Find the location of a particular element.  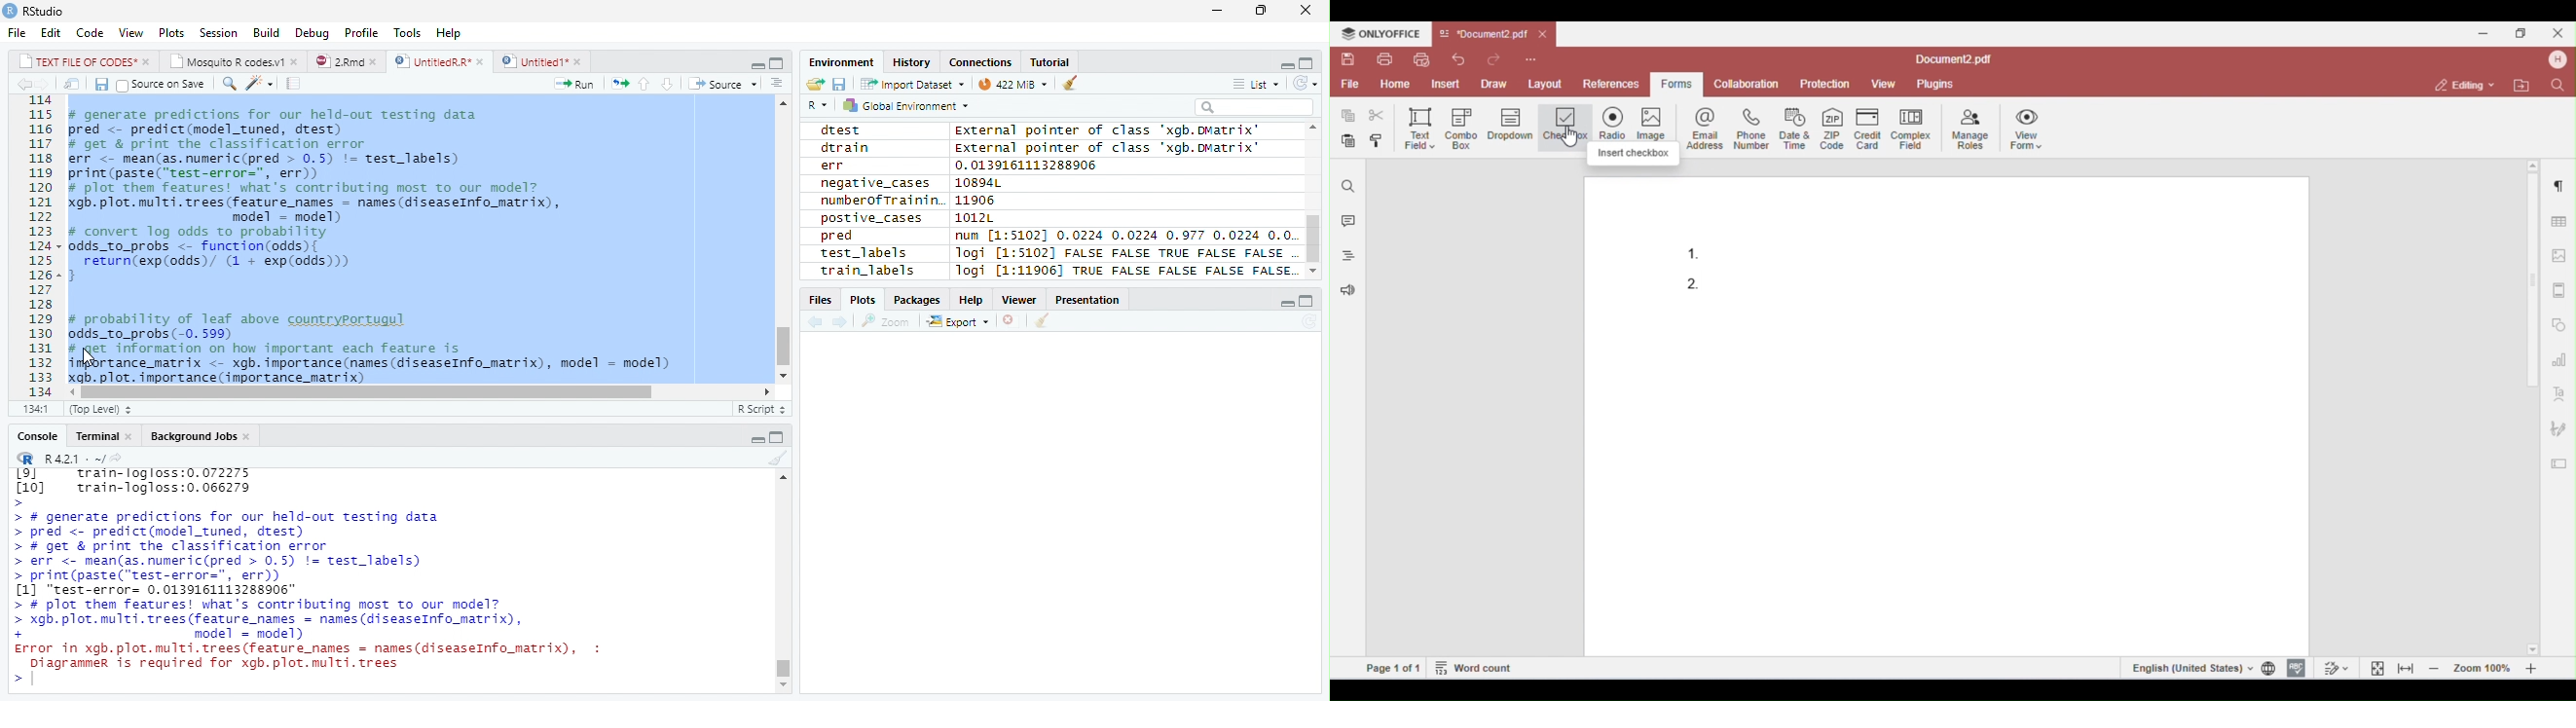

Code is located at coordinates (88, 33).